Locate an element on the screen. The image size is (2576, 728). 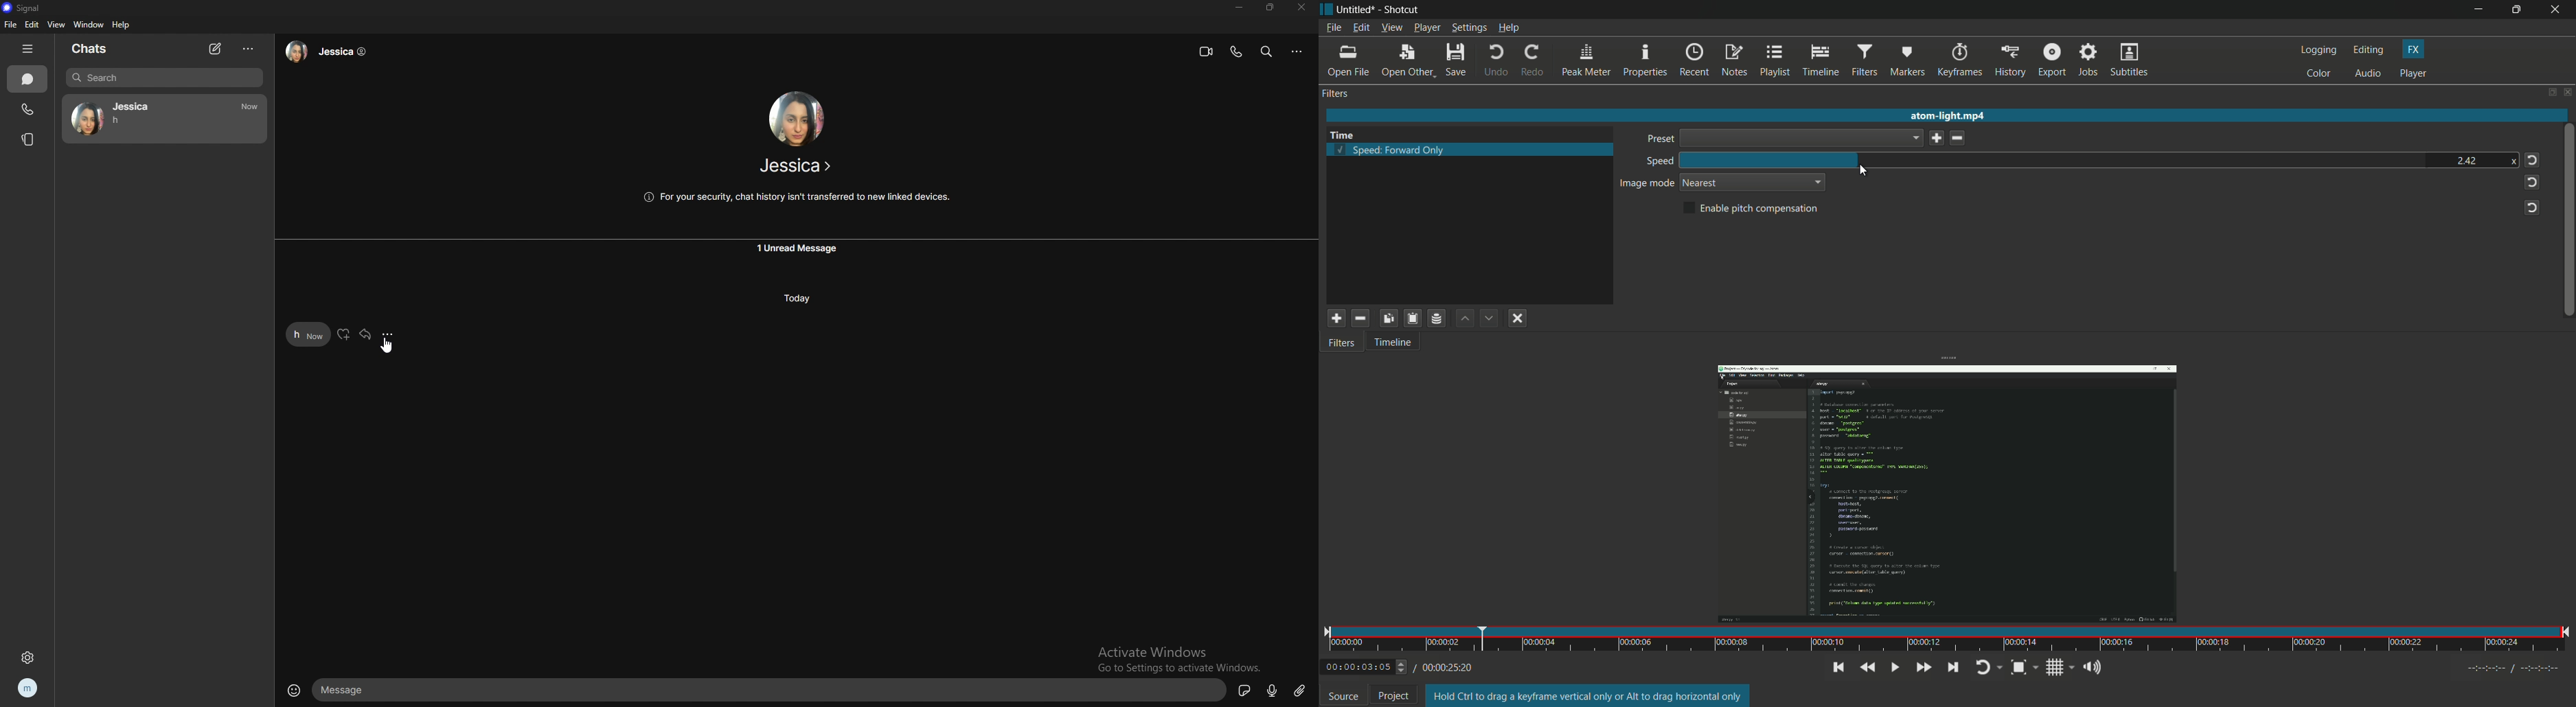
search messages is located at coordinates (1266, 52).